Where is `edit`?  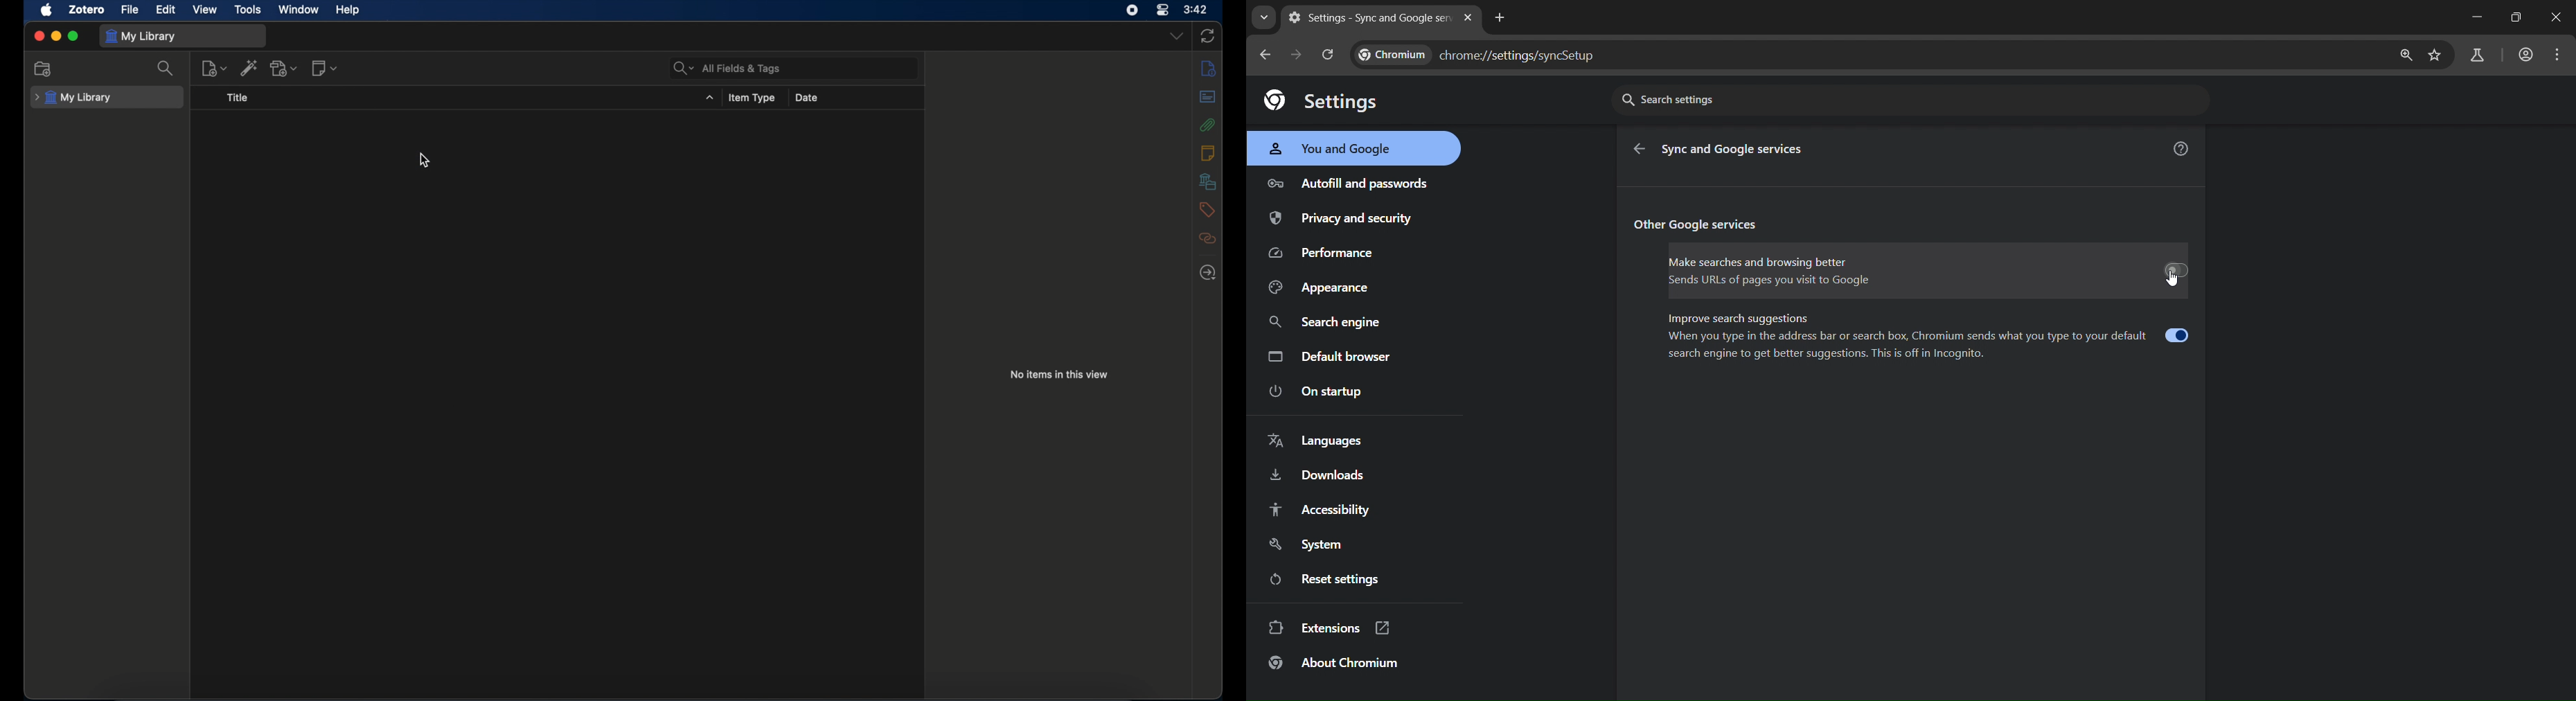
edit is located at coordinates (166, 9).